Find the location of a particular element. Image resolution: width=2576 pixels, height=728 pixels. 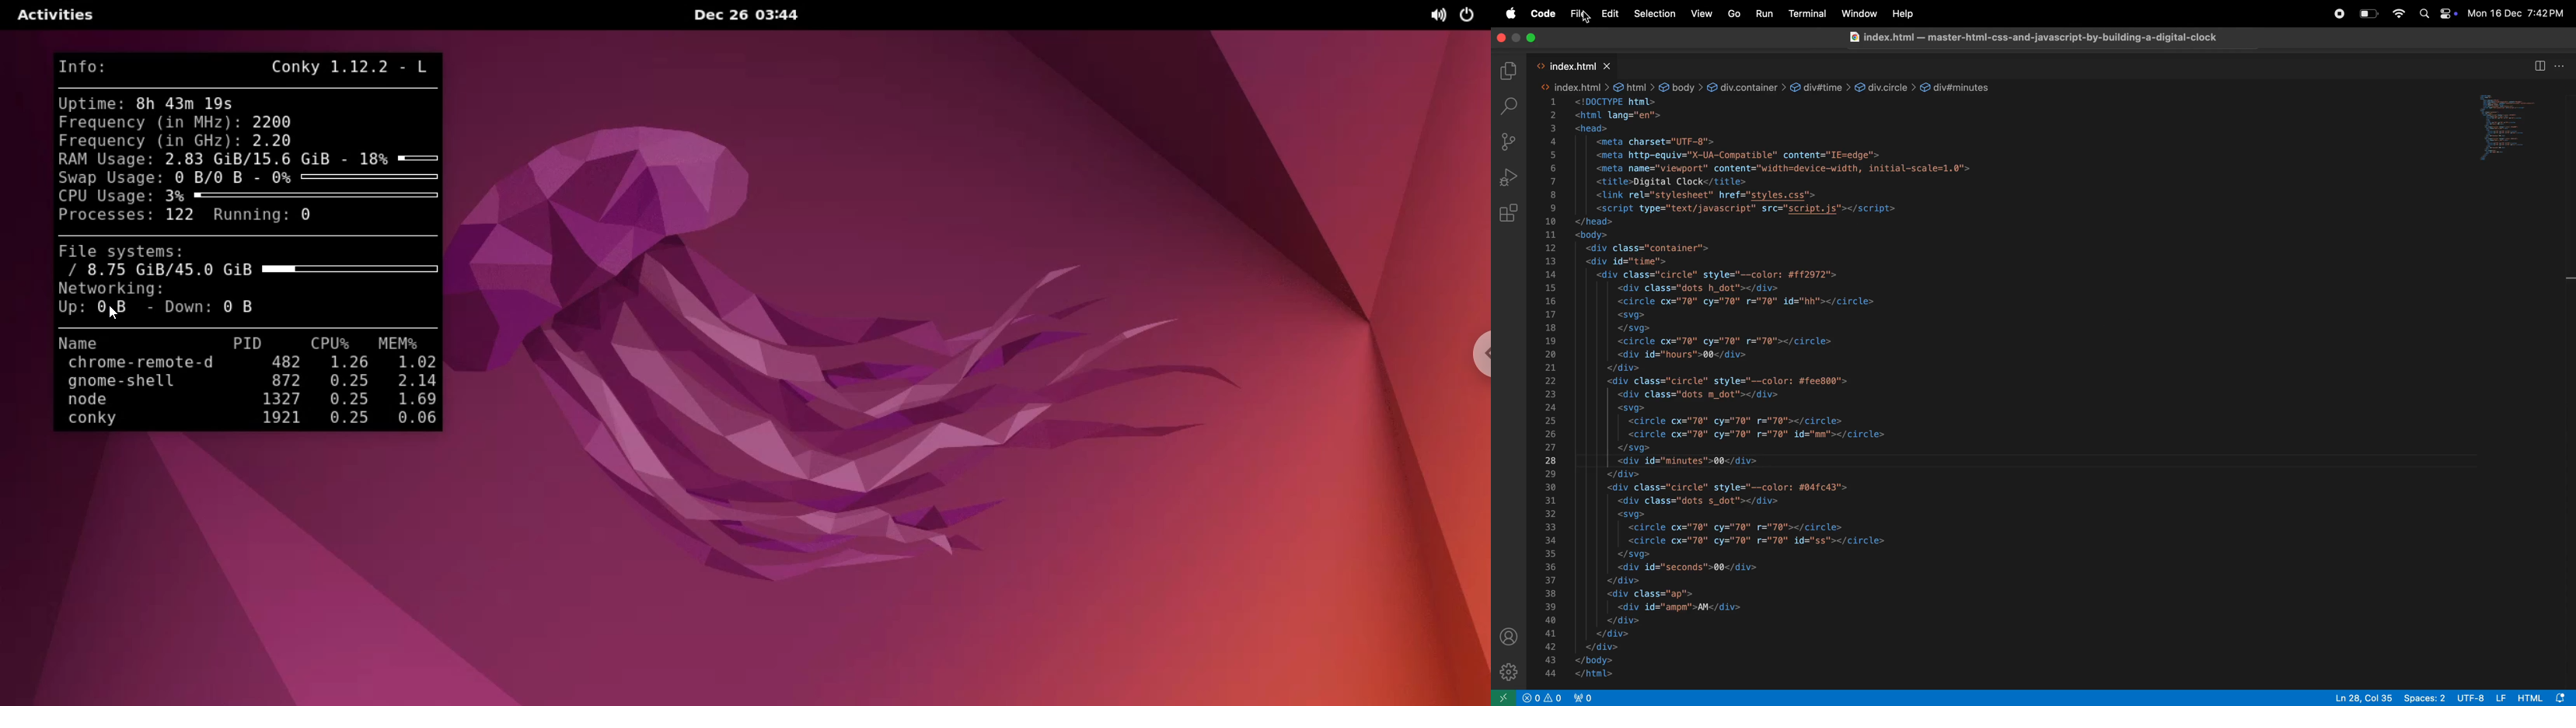

UTF 8 LF is located at coordinates (2479, 697).